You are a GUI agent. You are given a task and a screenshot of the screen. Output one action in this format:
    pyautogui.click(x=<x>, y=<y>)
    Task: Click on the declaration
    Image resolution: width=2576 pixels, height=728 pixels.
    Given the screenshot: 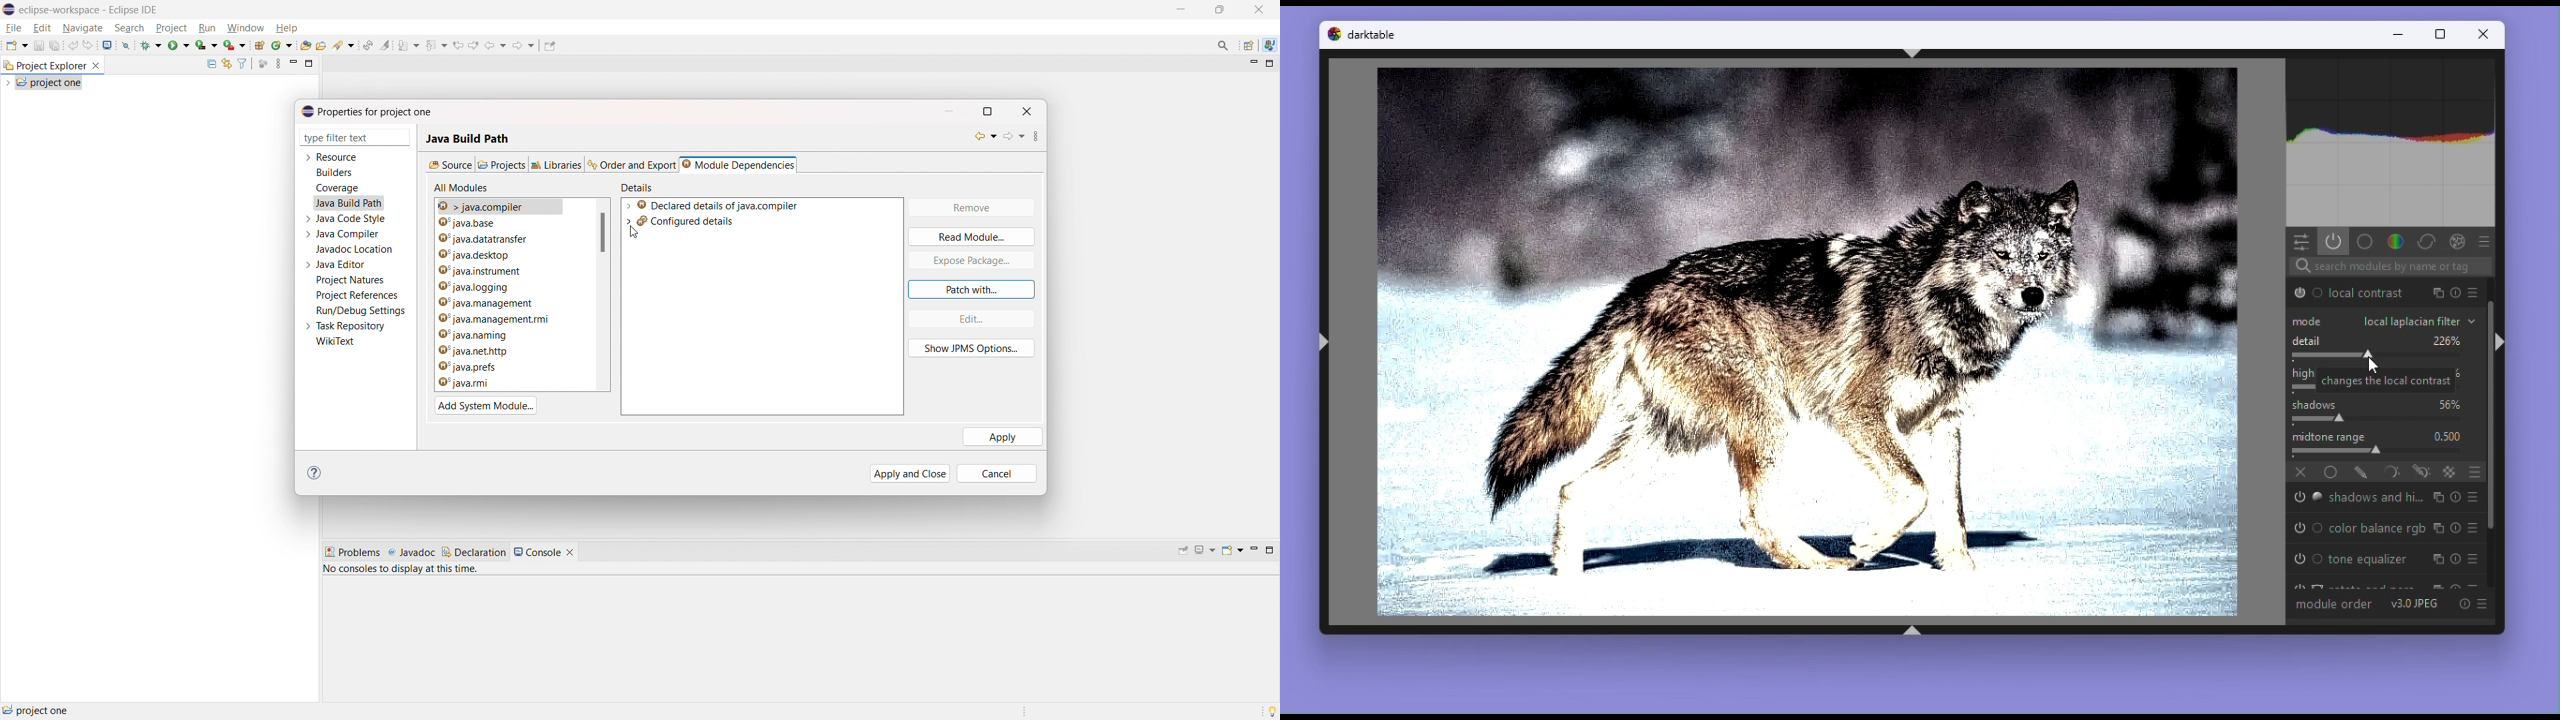 What is the action you would take?
    pyautogui.click(x=474, y=552)
    